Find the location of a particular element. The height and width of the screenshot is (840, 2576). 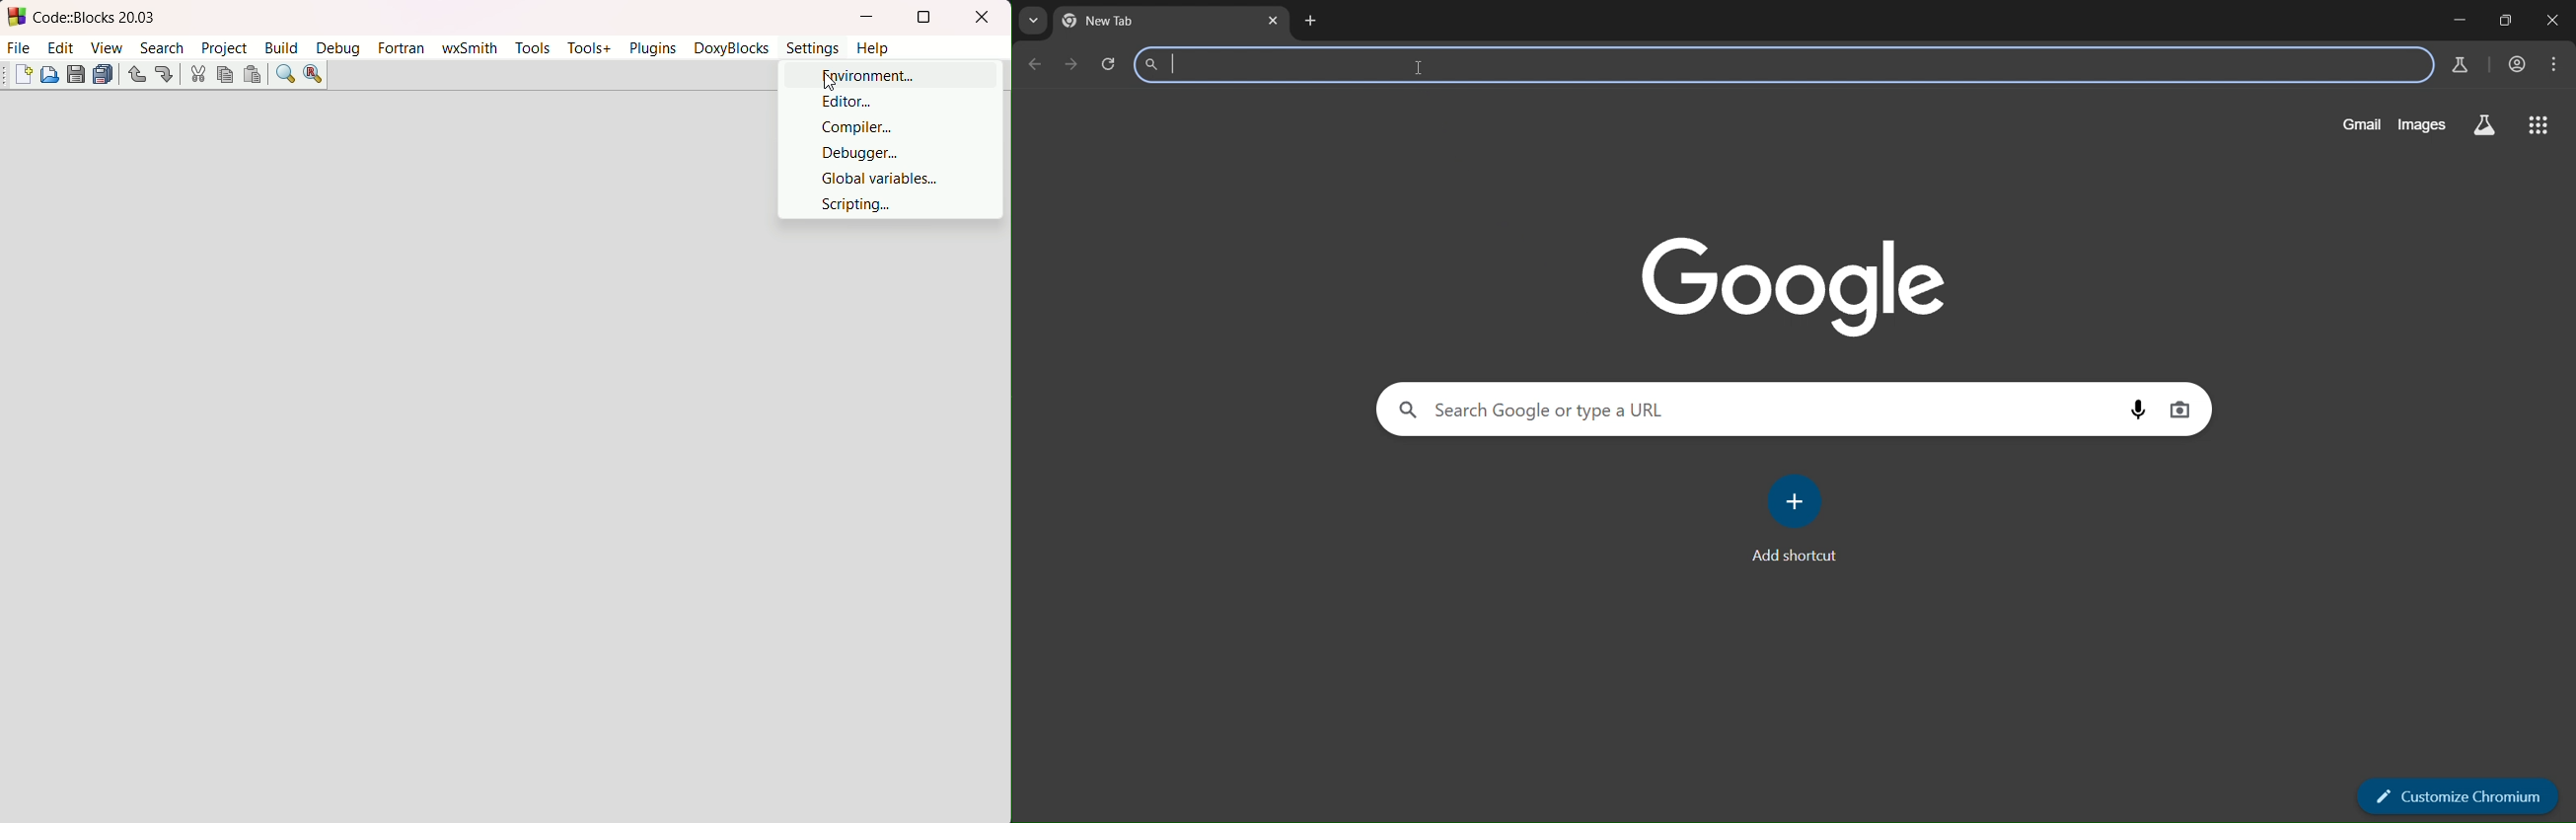

view is located at coordinates (107, 48).